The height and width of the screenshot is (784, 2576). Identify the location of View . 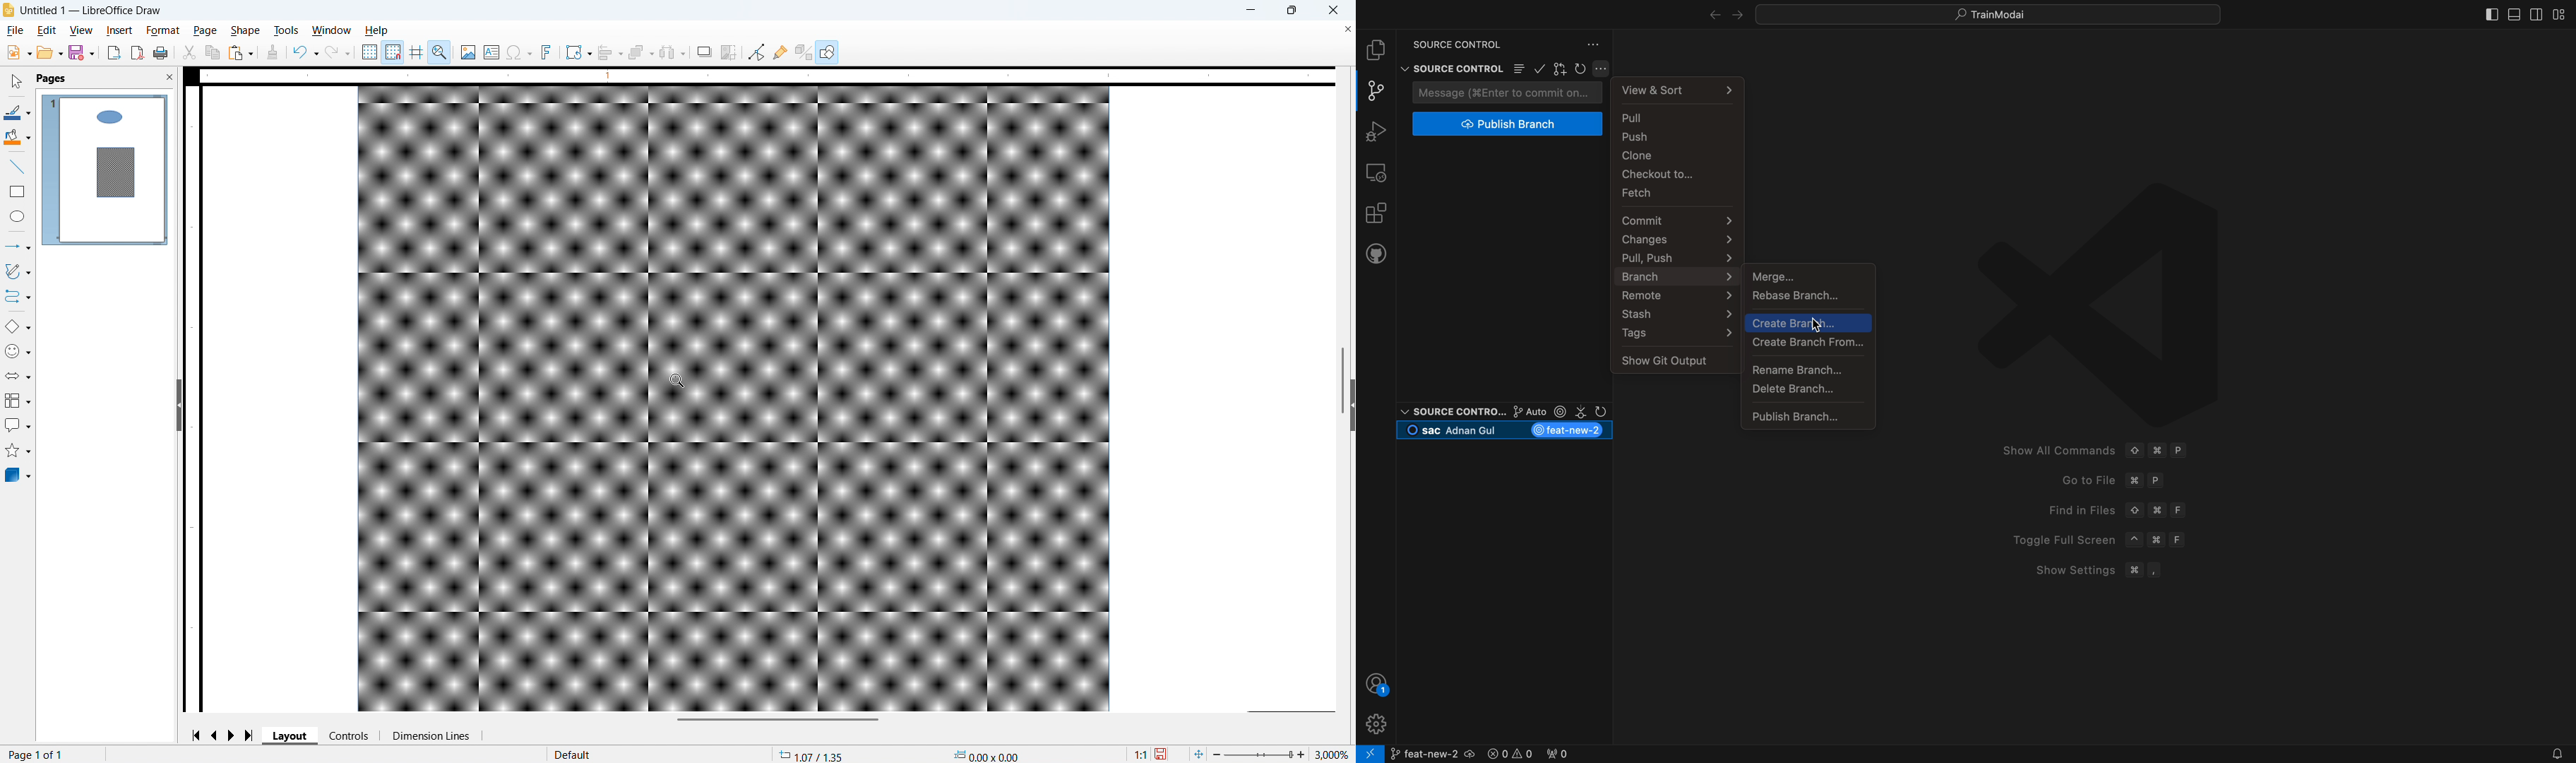
(83, 31).